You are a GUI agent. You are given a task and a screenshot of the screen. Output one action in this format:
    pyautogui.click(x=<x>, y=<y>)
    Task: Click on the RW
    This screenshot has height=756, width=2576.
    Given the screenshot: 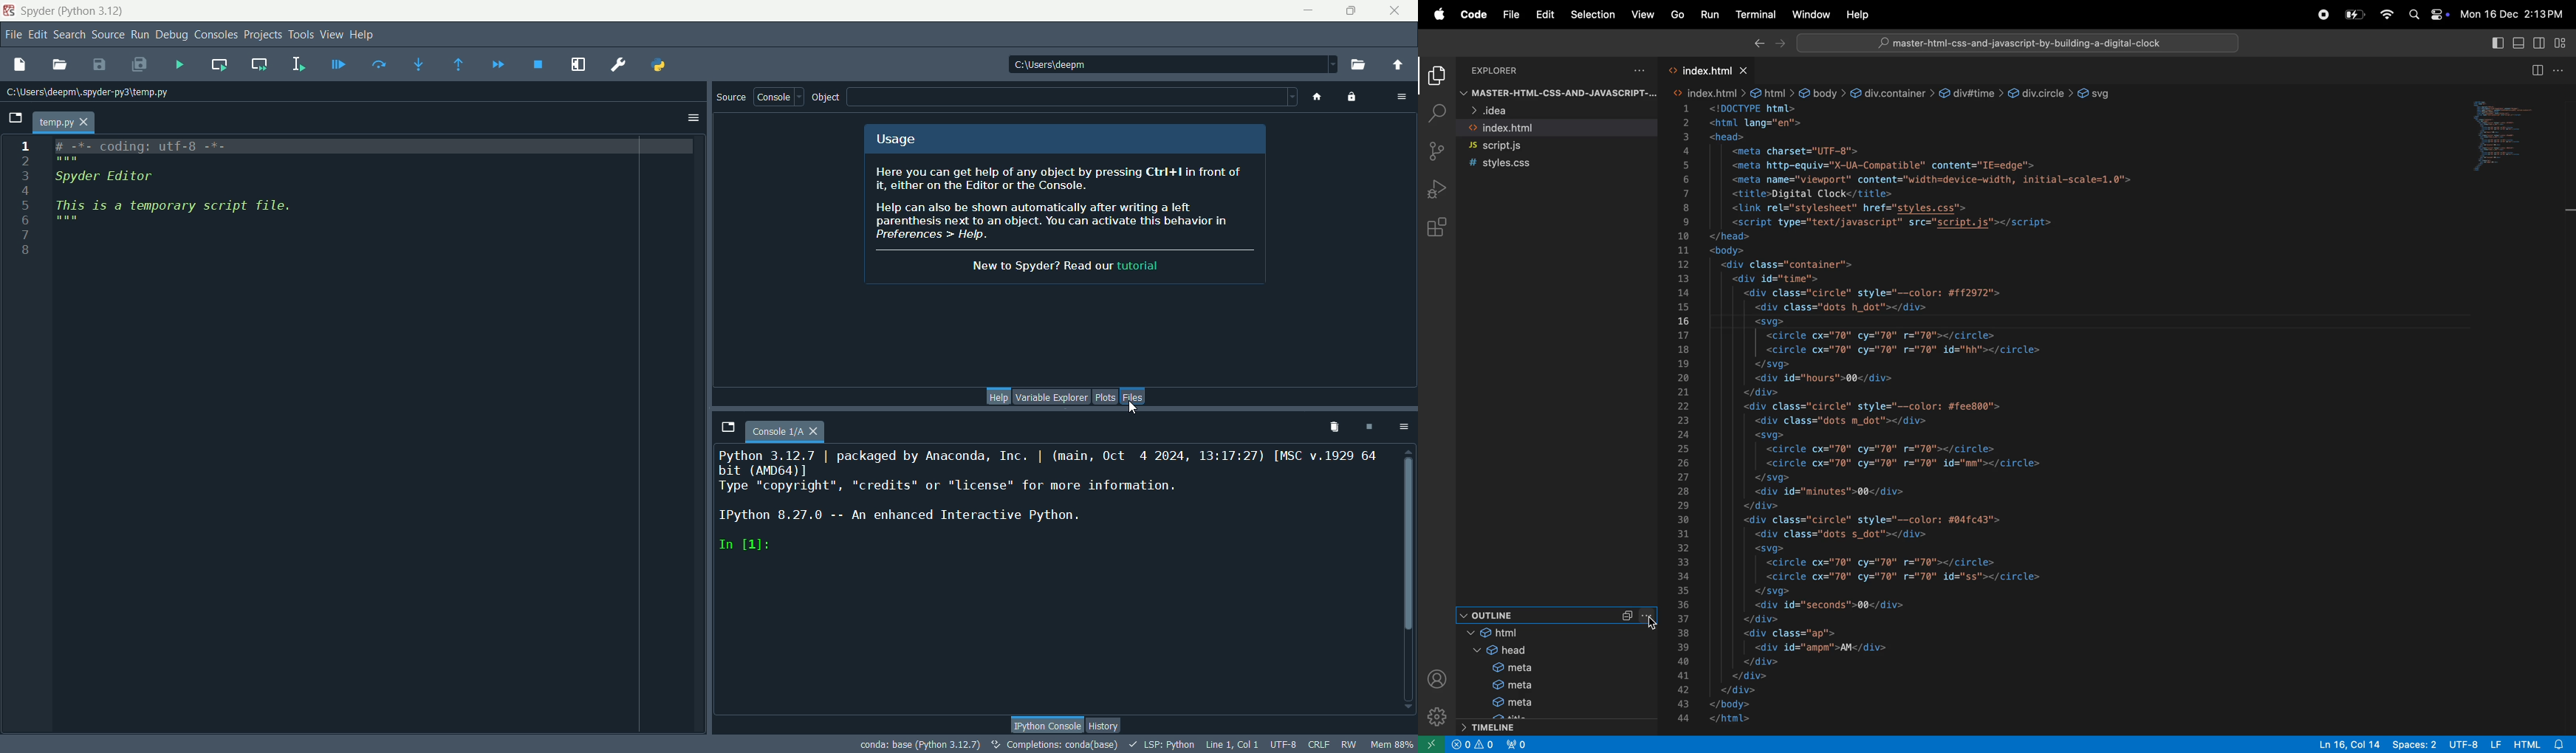 What is the action you would take?
    pyautogui.click(x=1349, y=744)
    